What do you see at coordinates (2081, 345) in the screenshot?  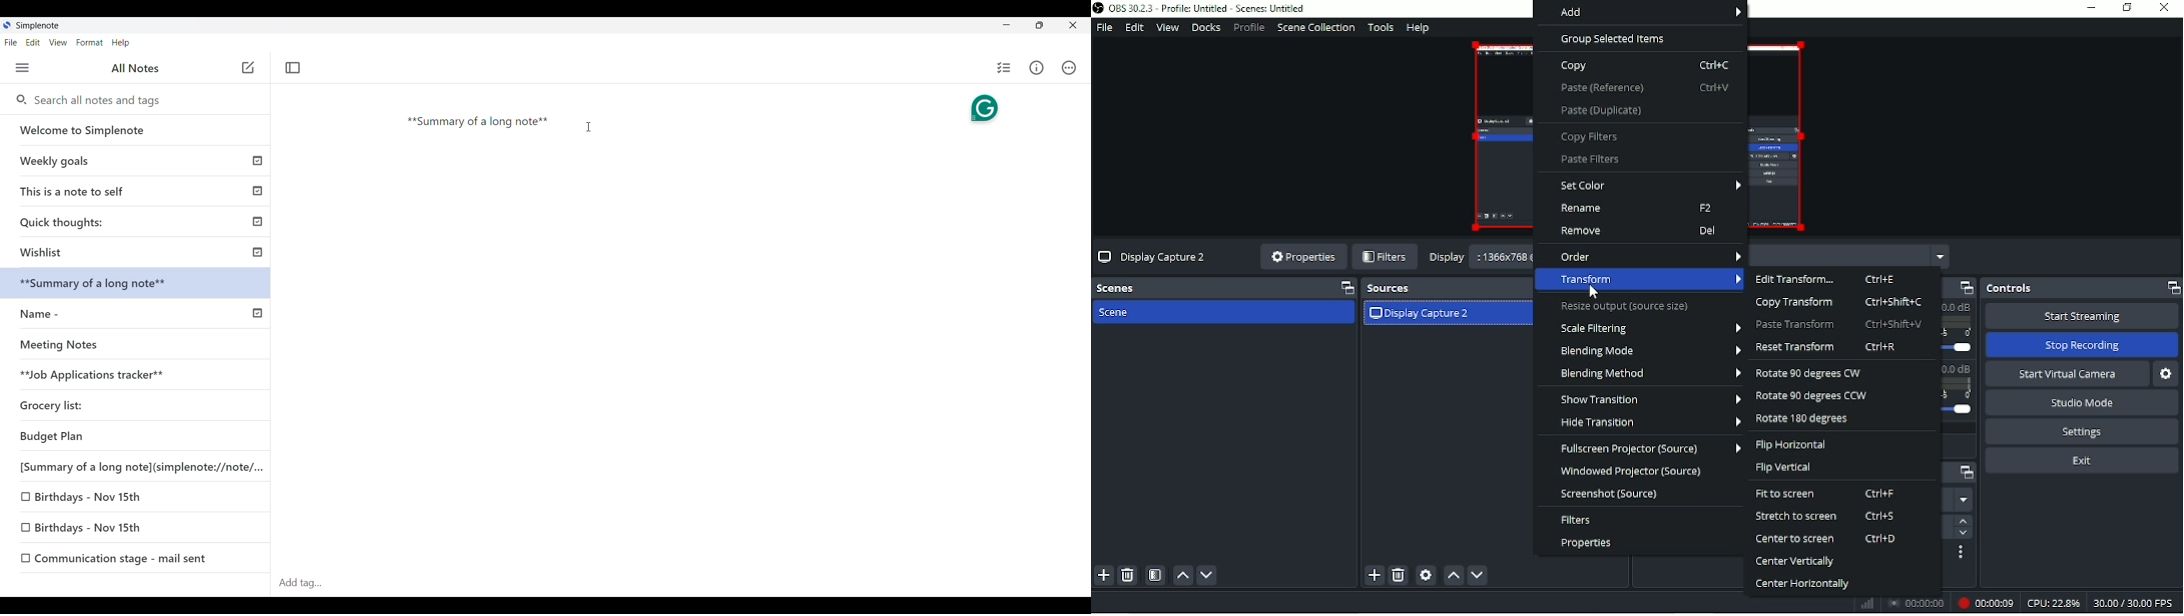 I see `Stop recording` at bounding box center [2081, 345].